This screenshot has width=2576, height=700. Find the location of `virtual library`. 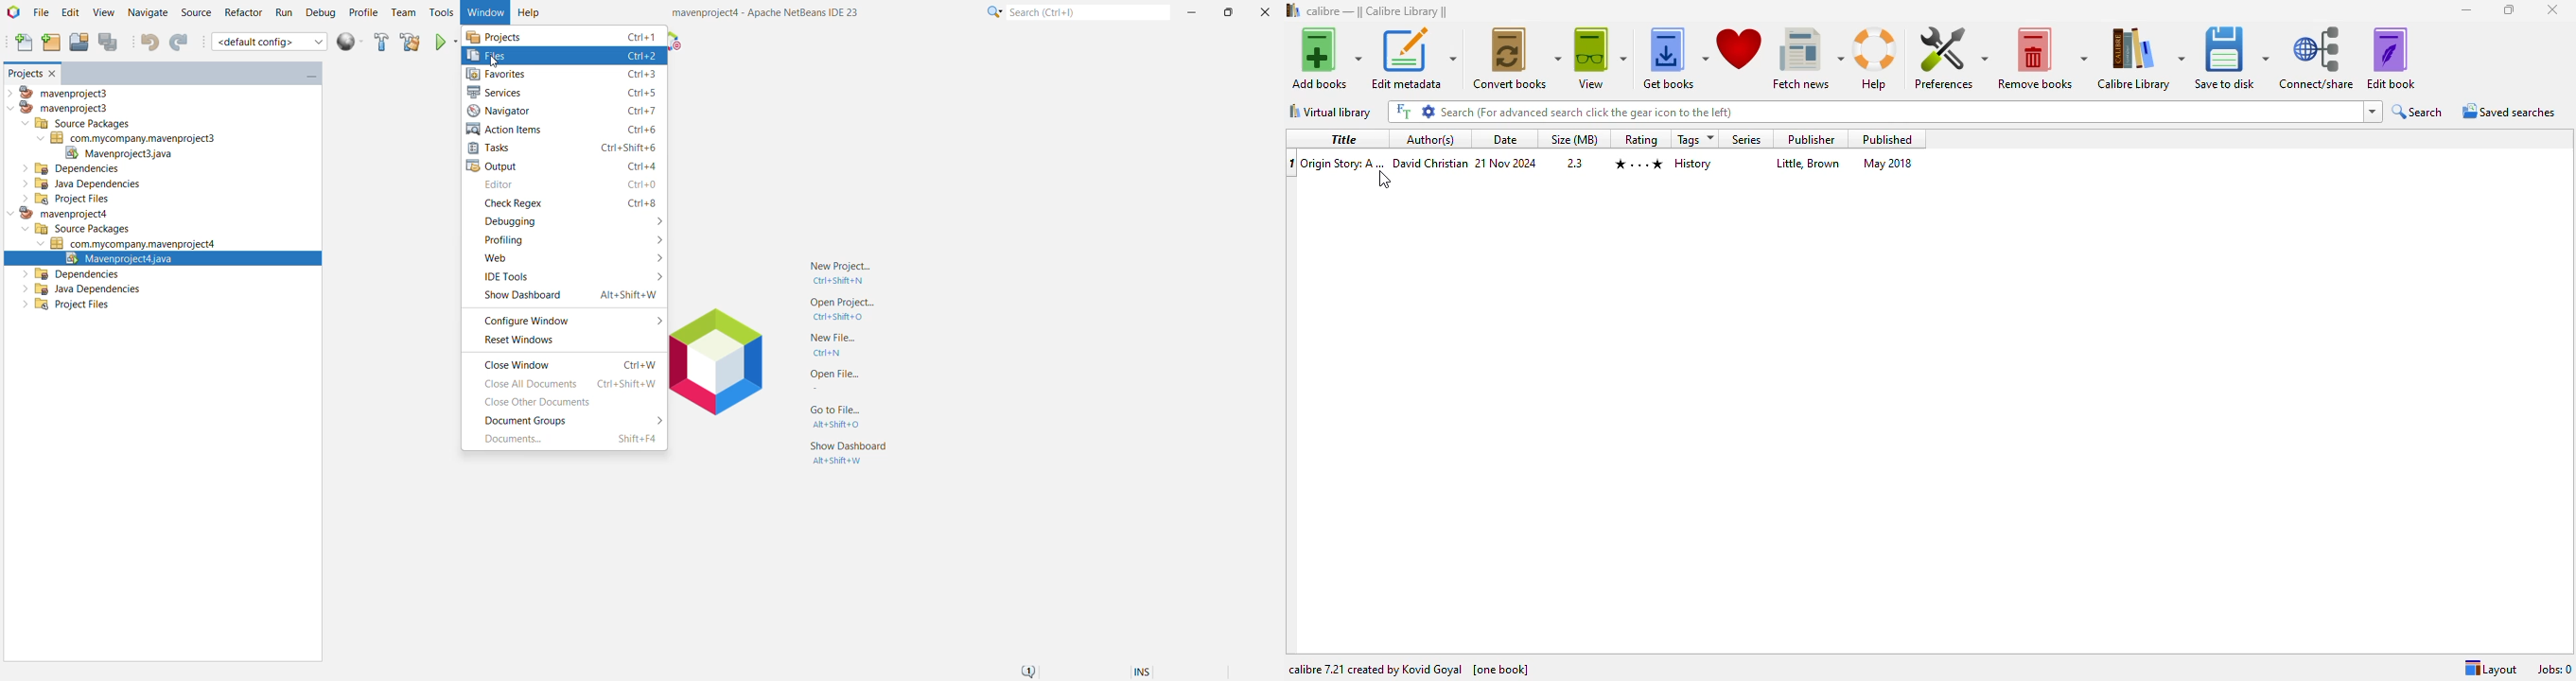

virtual library is located at coordinates (1331, 112).